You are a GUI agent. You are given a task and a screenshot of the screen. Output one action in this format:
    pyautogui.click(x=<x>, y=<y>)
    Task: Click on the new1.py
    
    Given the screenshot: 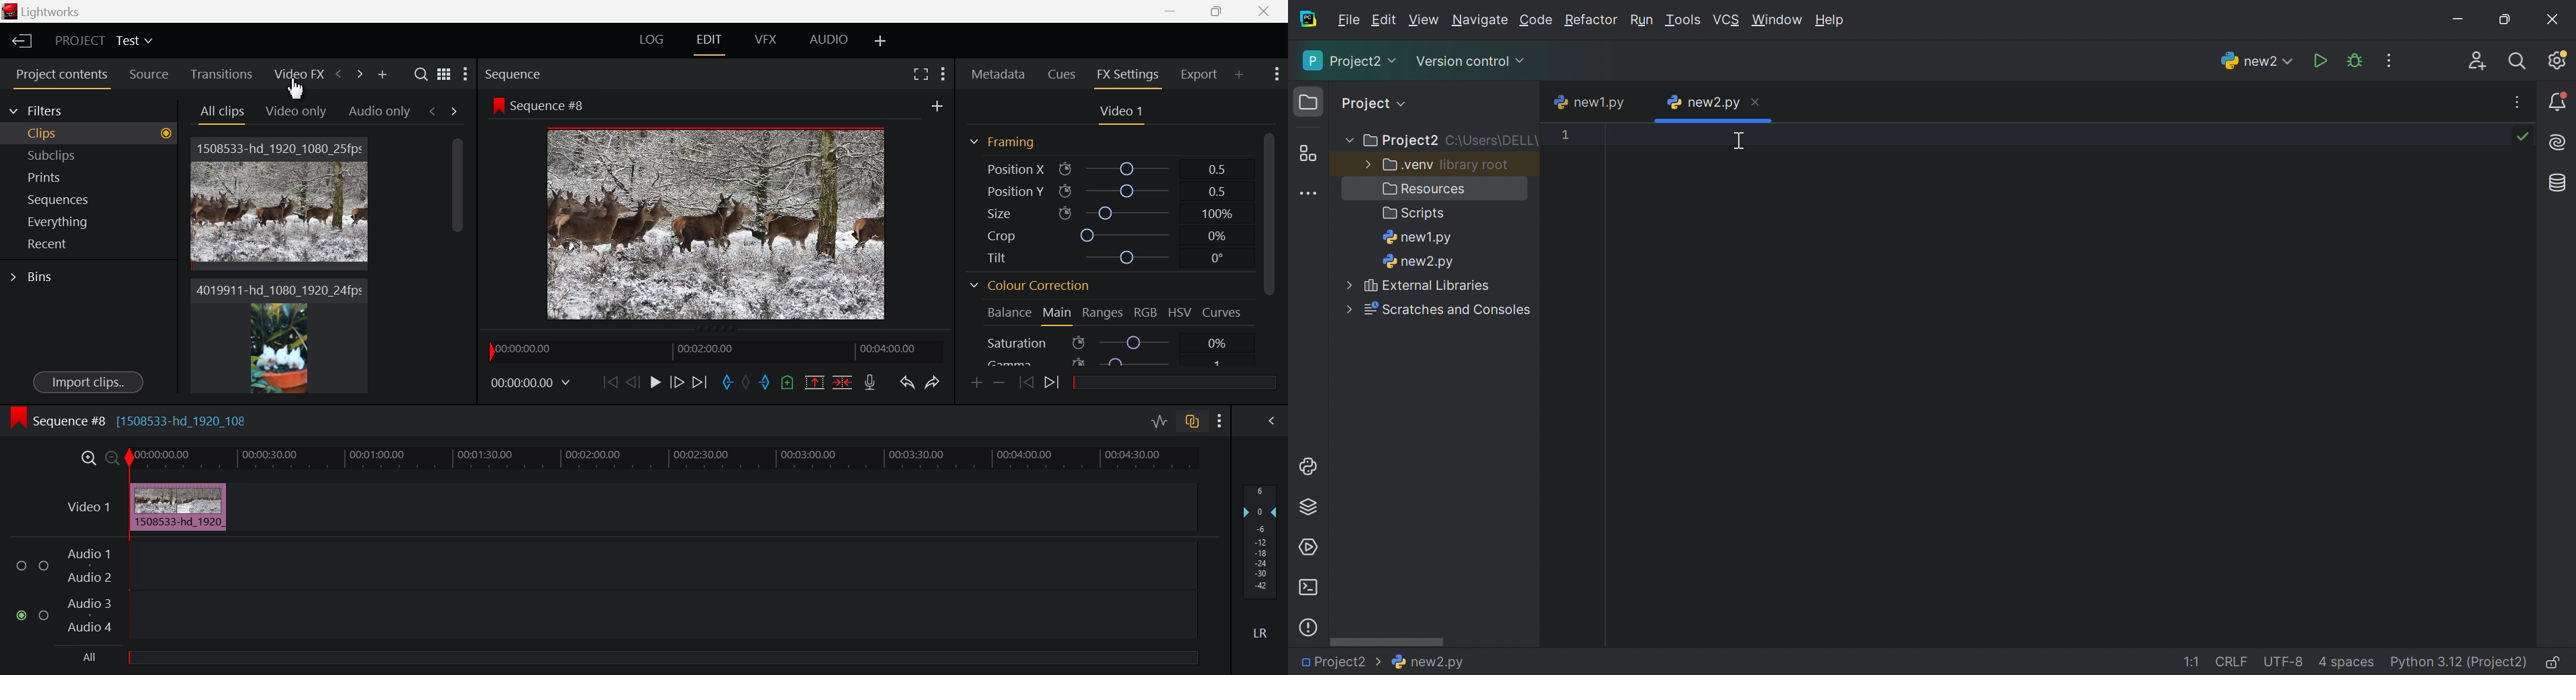 What is the action you would take?
    pyautogui.click(x=1419, y=240)
    